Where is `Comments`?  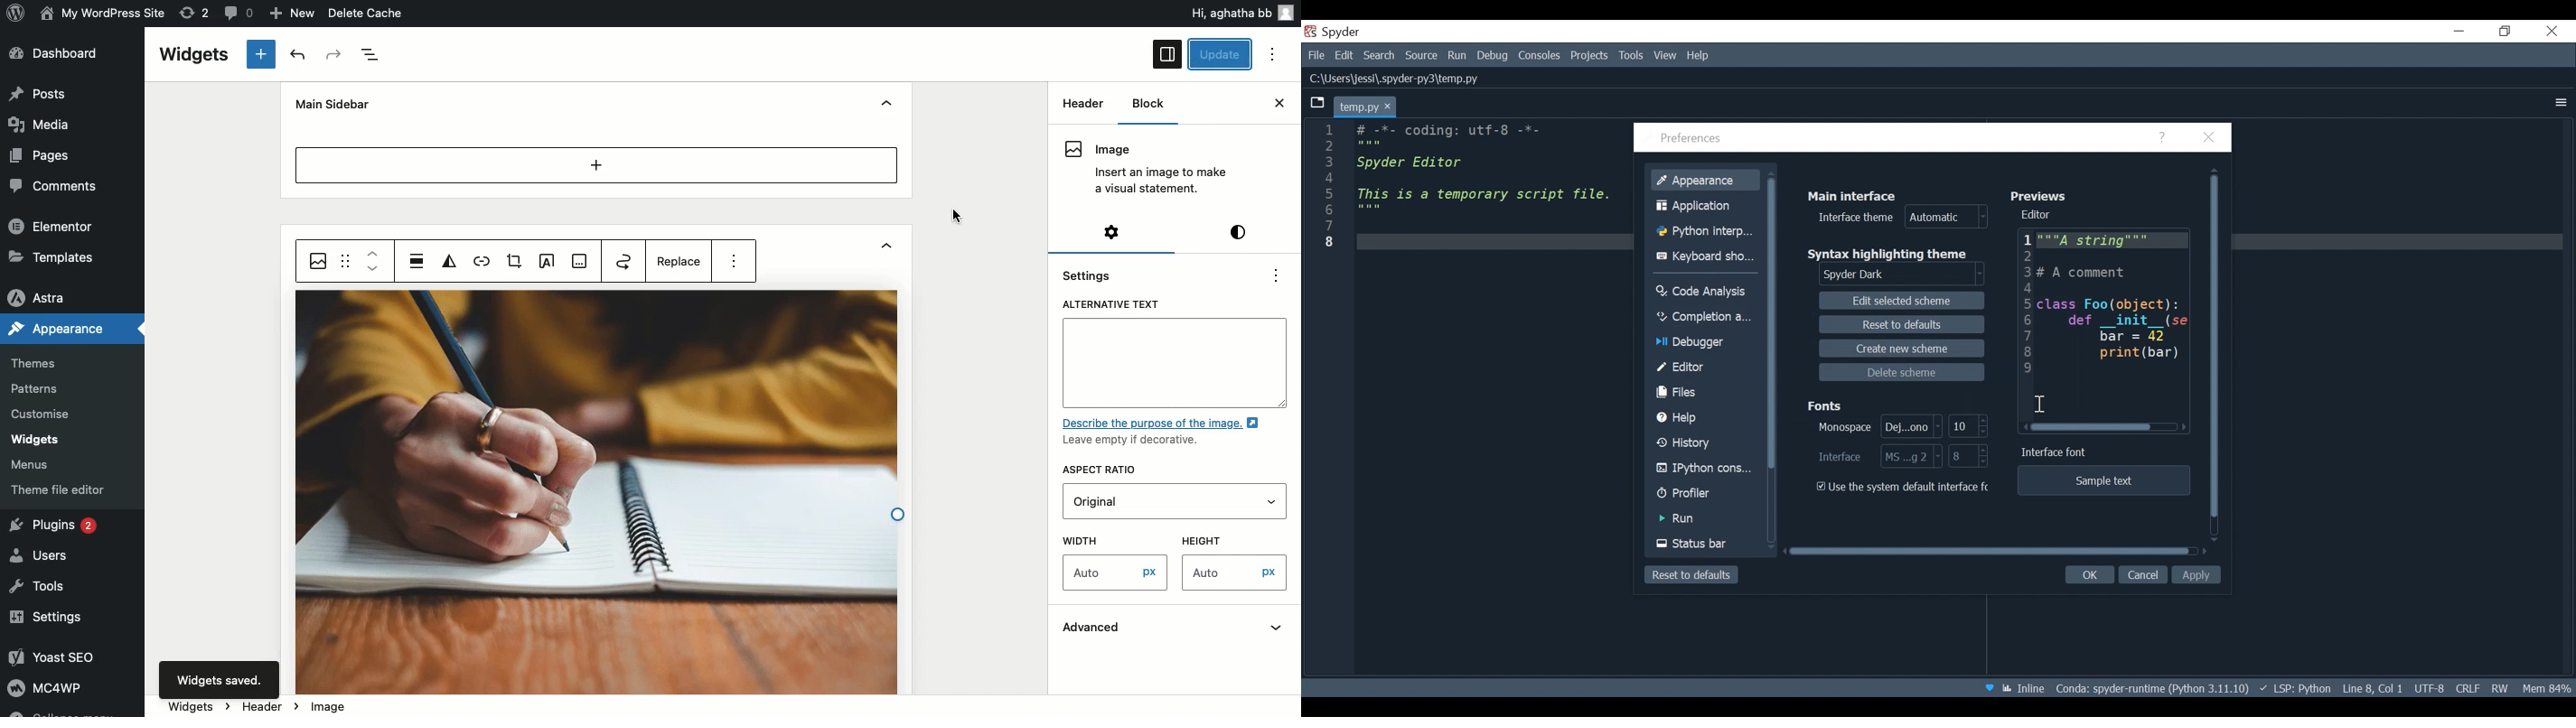 Comments is located at coordinates (49, 185).